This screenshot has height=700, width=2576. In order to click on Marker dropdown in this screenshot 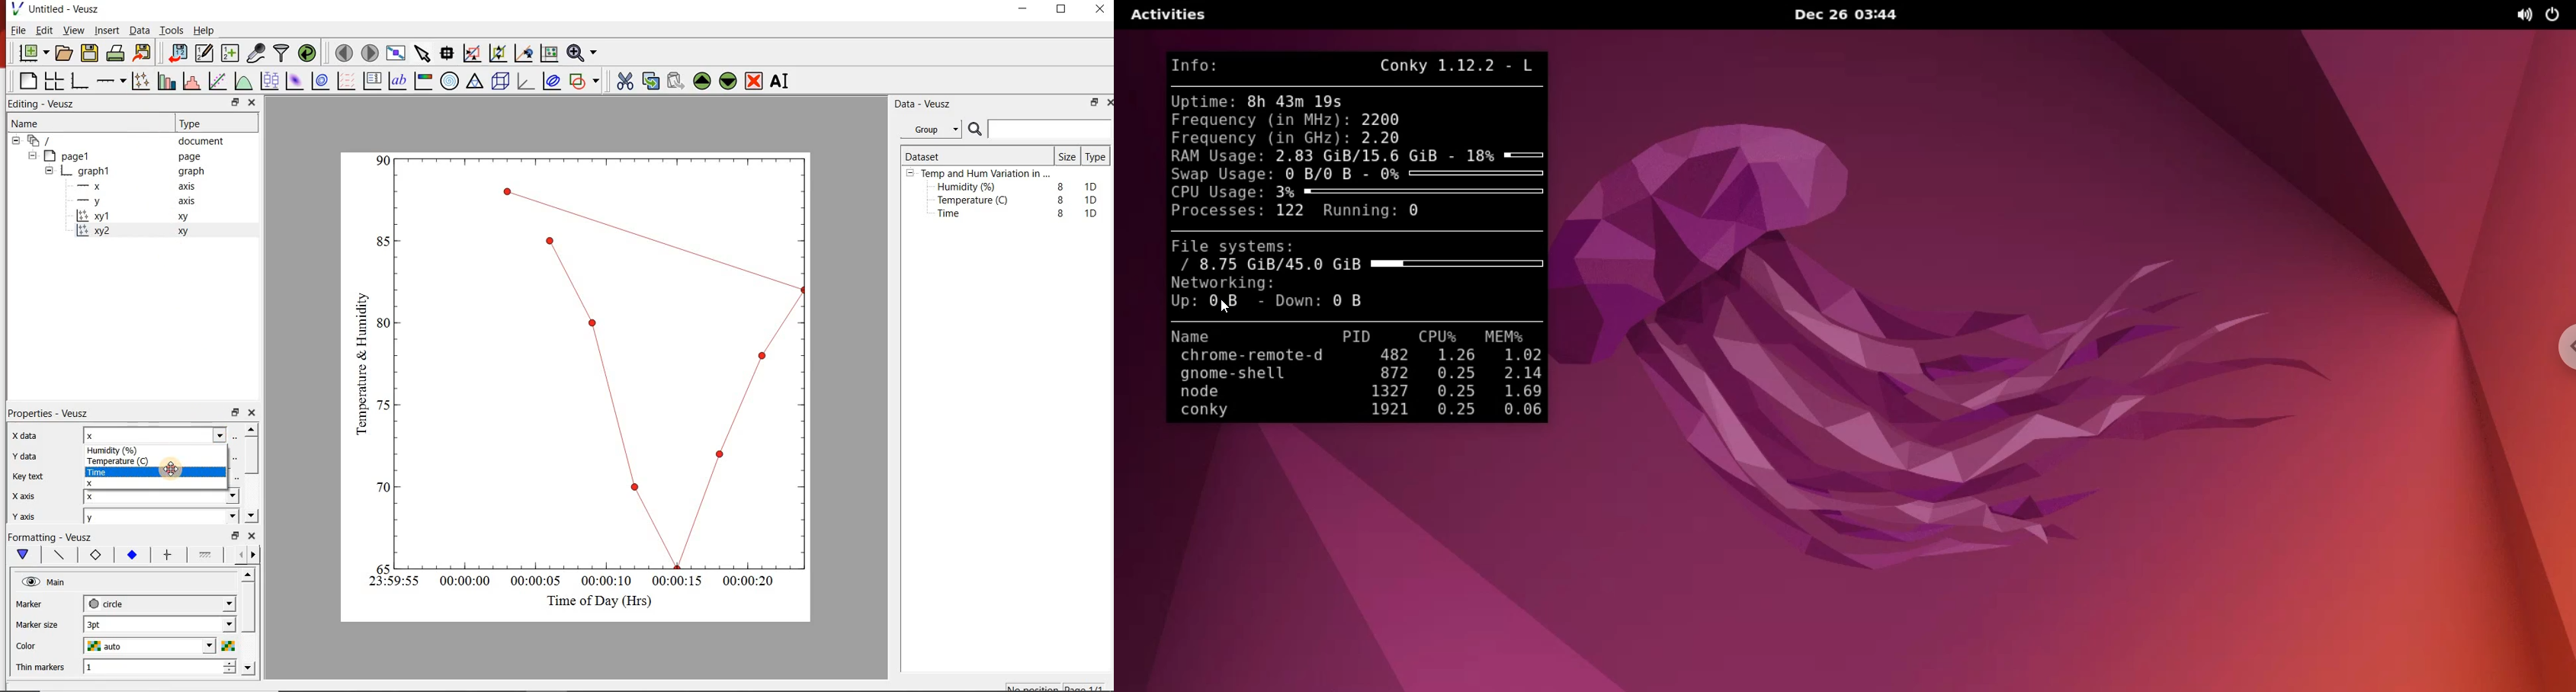, I will do `click(209, 604)`.